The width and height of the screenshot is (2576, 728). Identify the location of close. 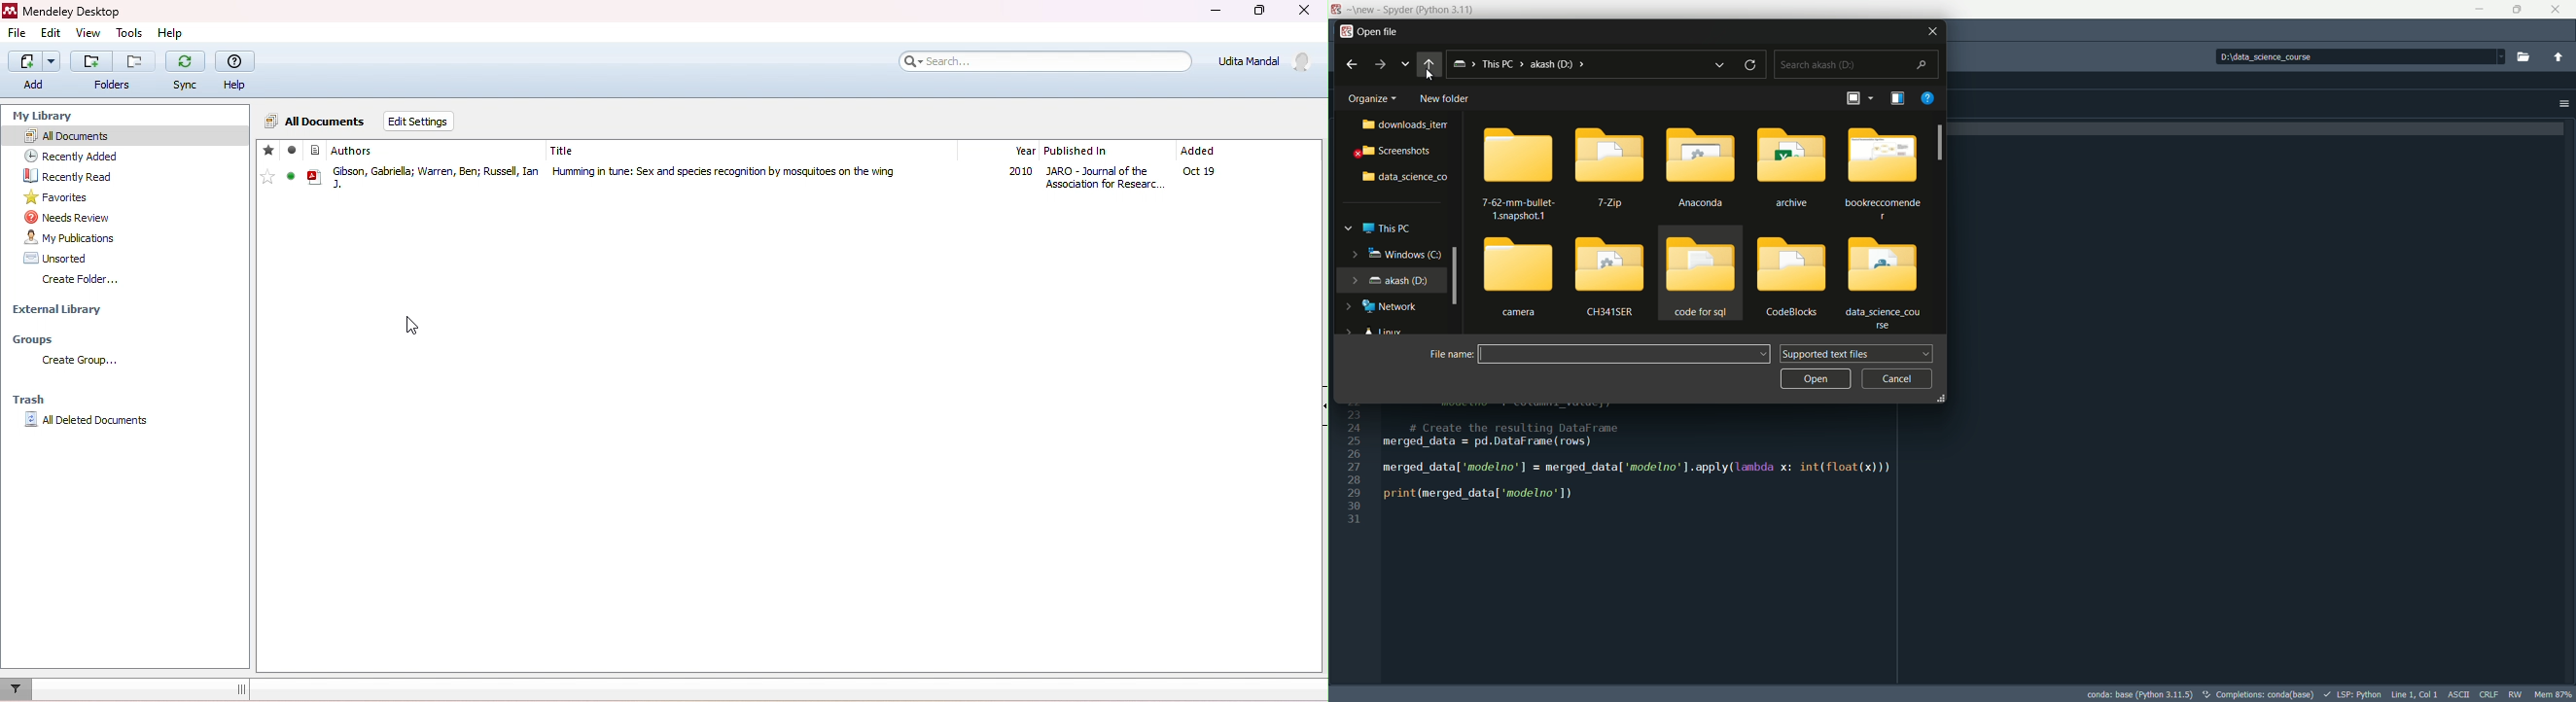
(1932, 31).